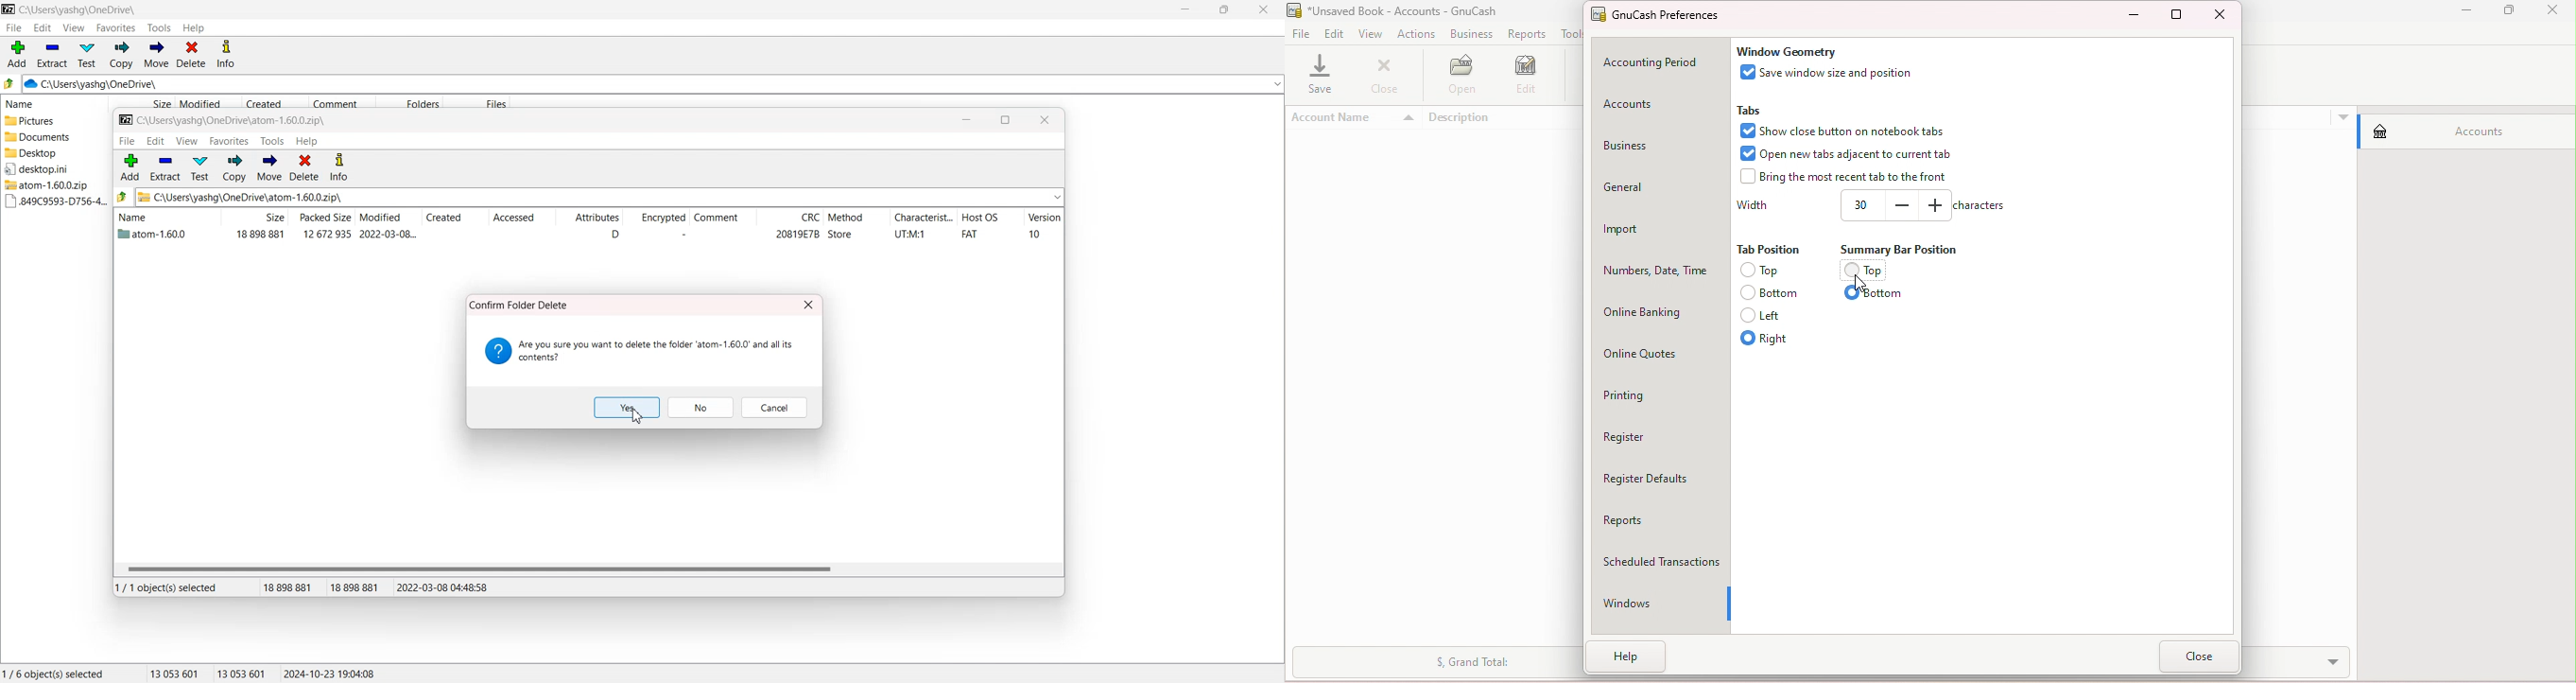 This screenshot has height=700, width=2576. What do you see at coordinates (840, 234) in the screenshot?
I see `store` at bounding box center [840, 234].